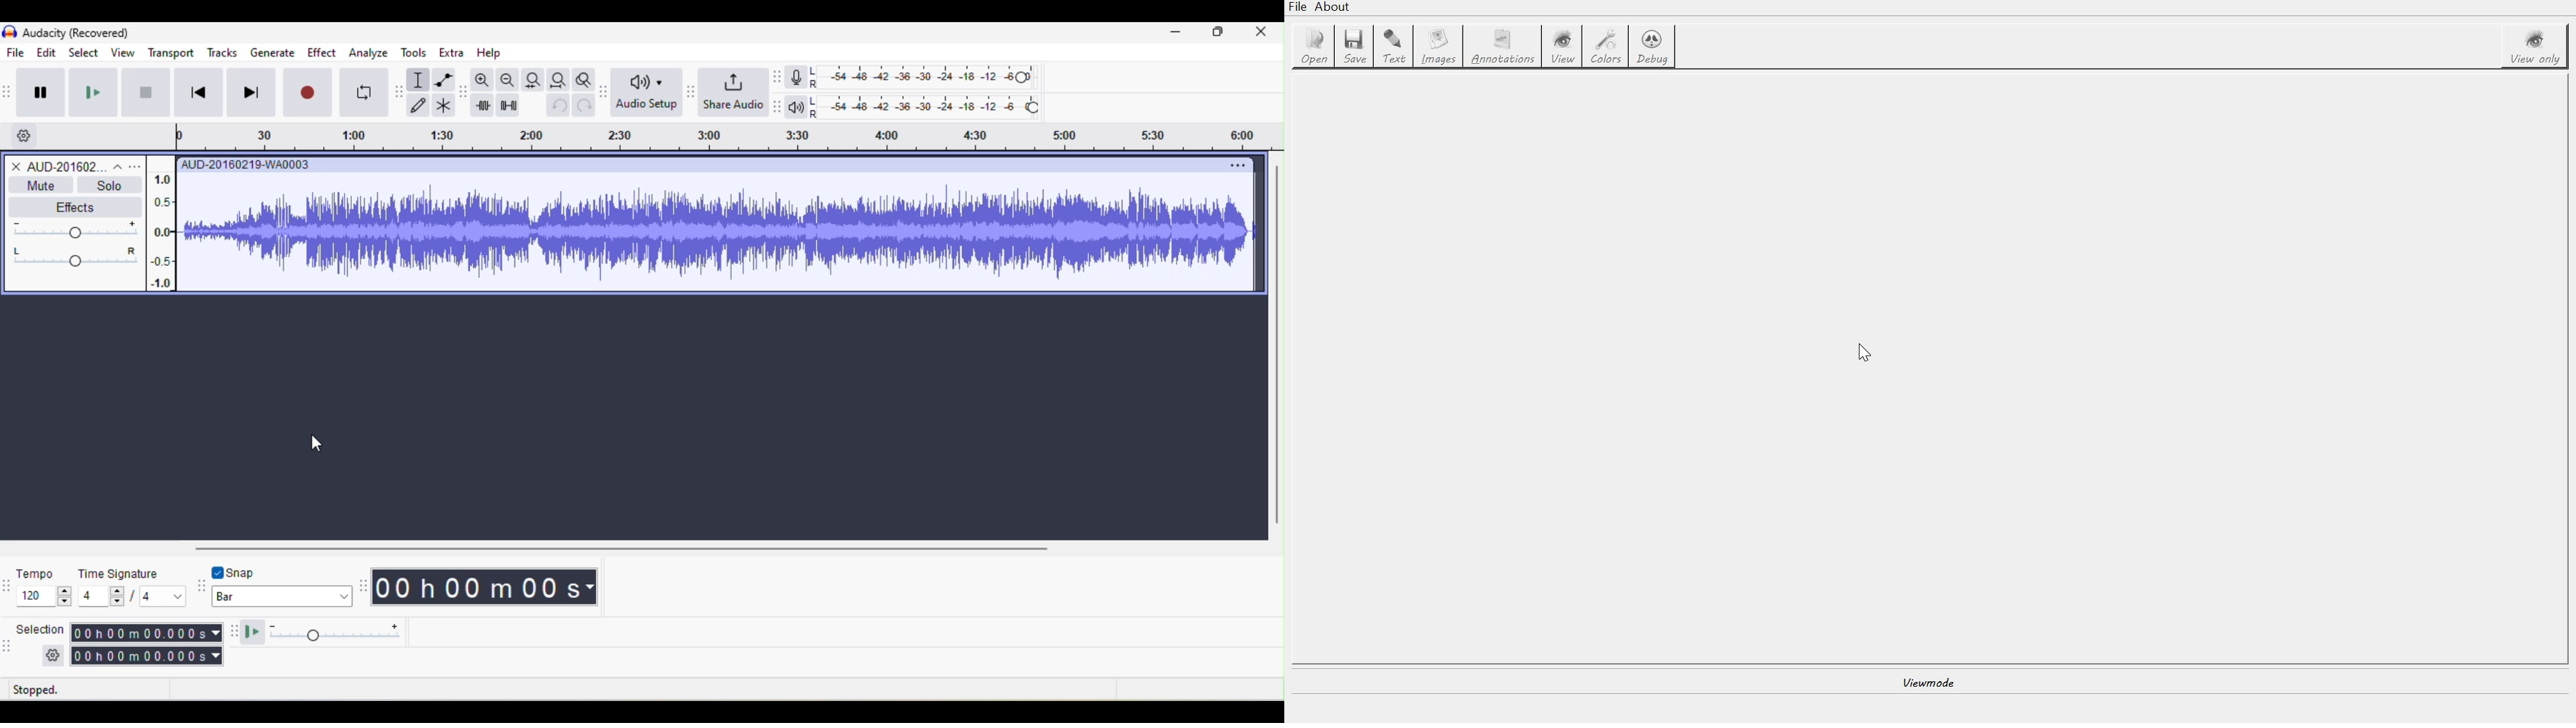 This screenshot has width=2576, height=728. I want to click on file, so click(1299, 7).